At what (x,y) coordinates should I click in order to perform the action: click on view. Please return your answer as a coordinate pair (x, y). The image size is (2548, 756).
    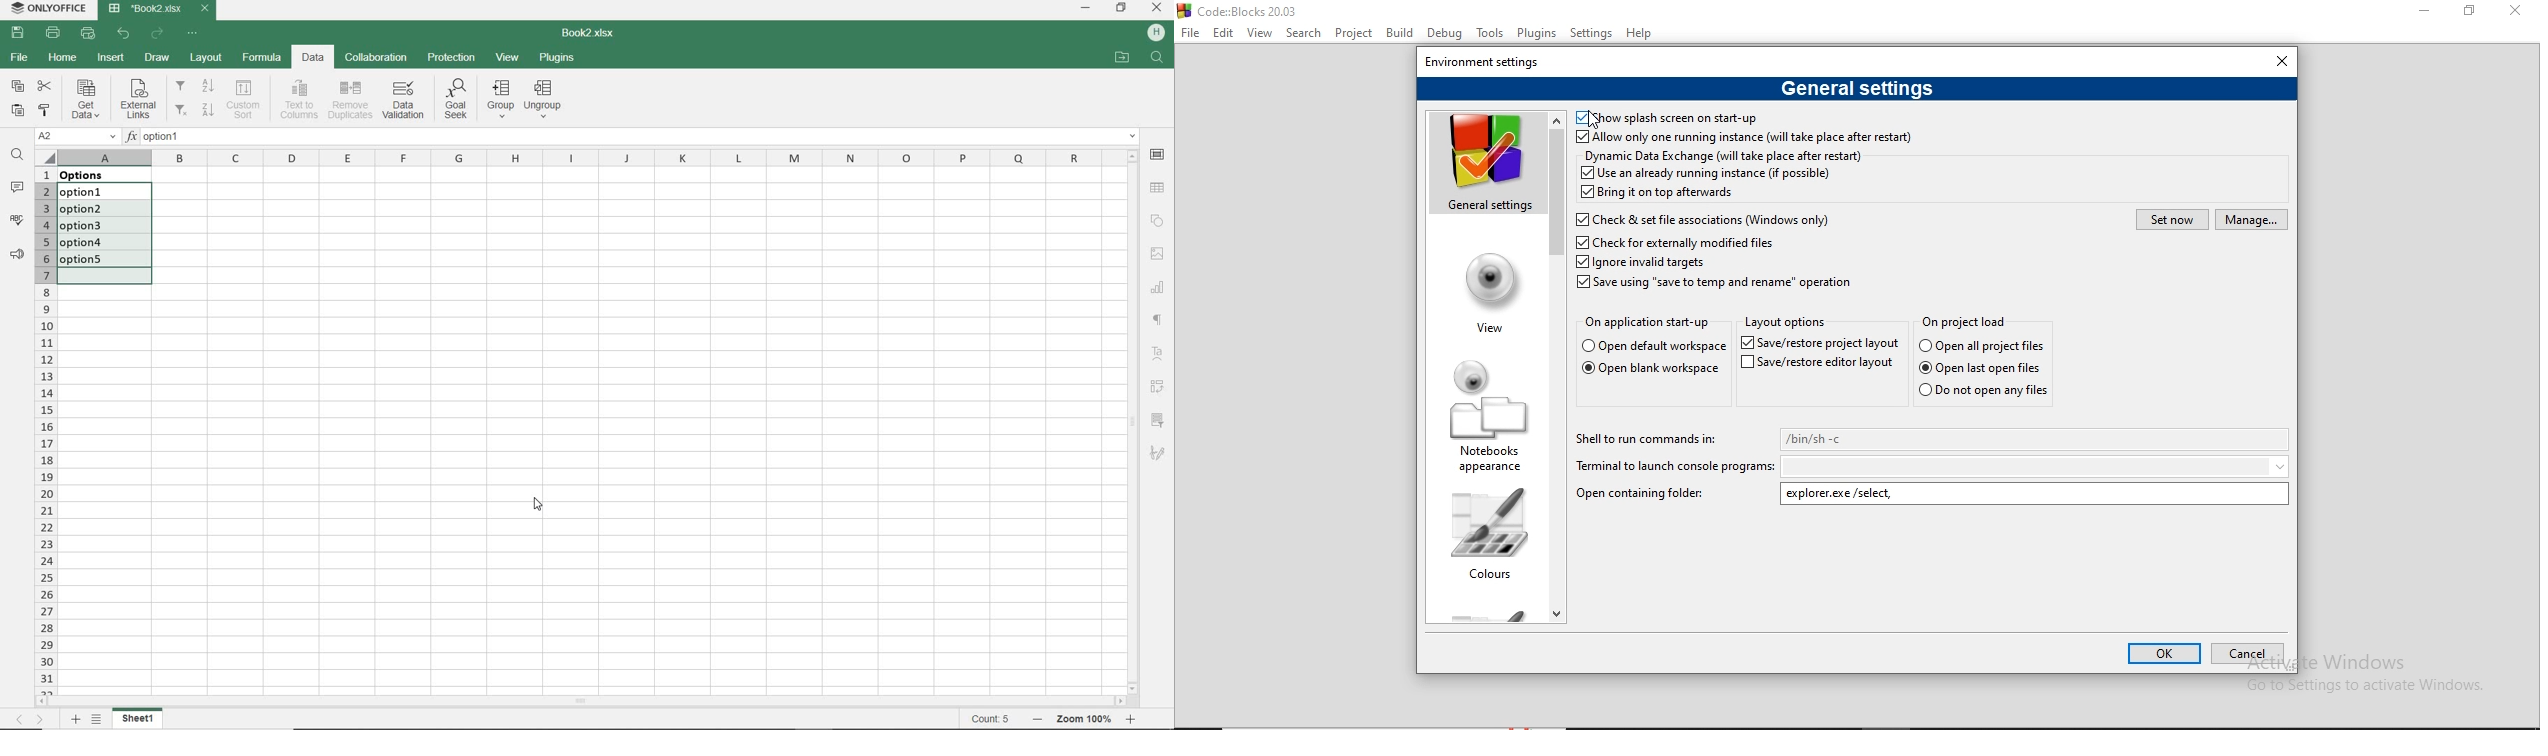
    Looking at the image, I should click on (1487, 291).